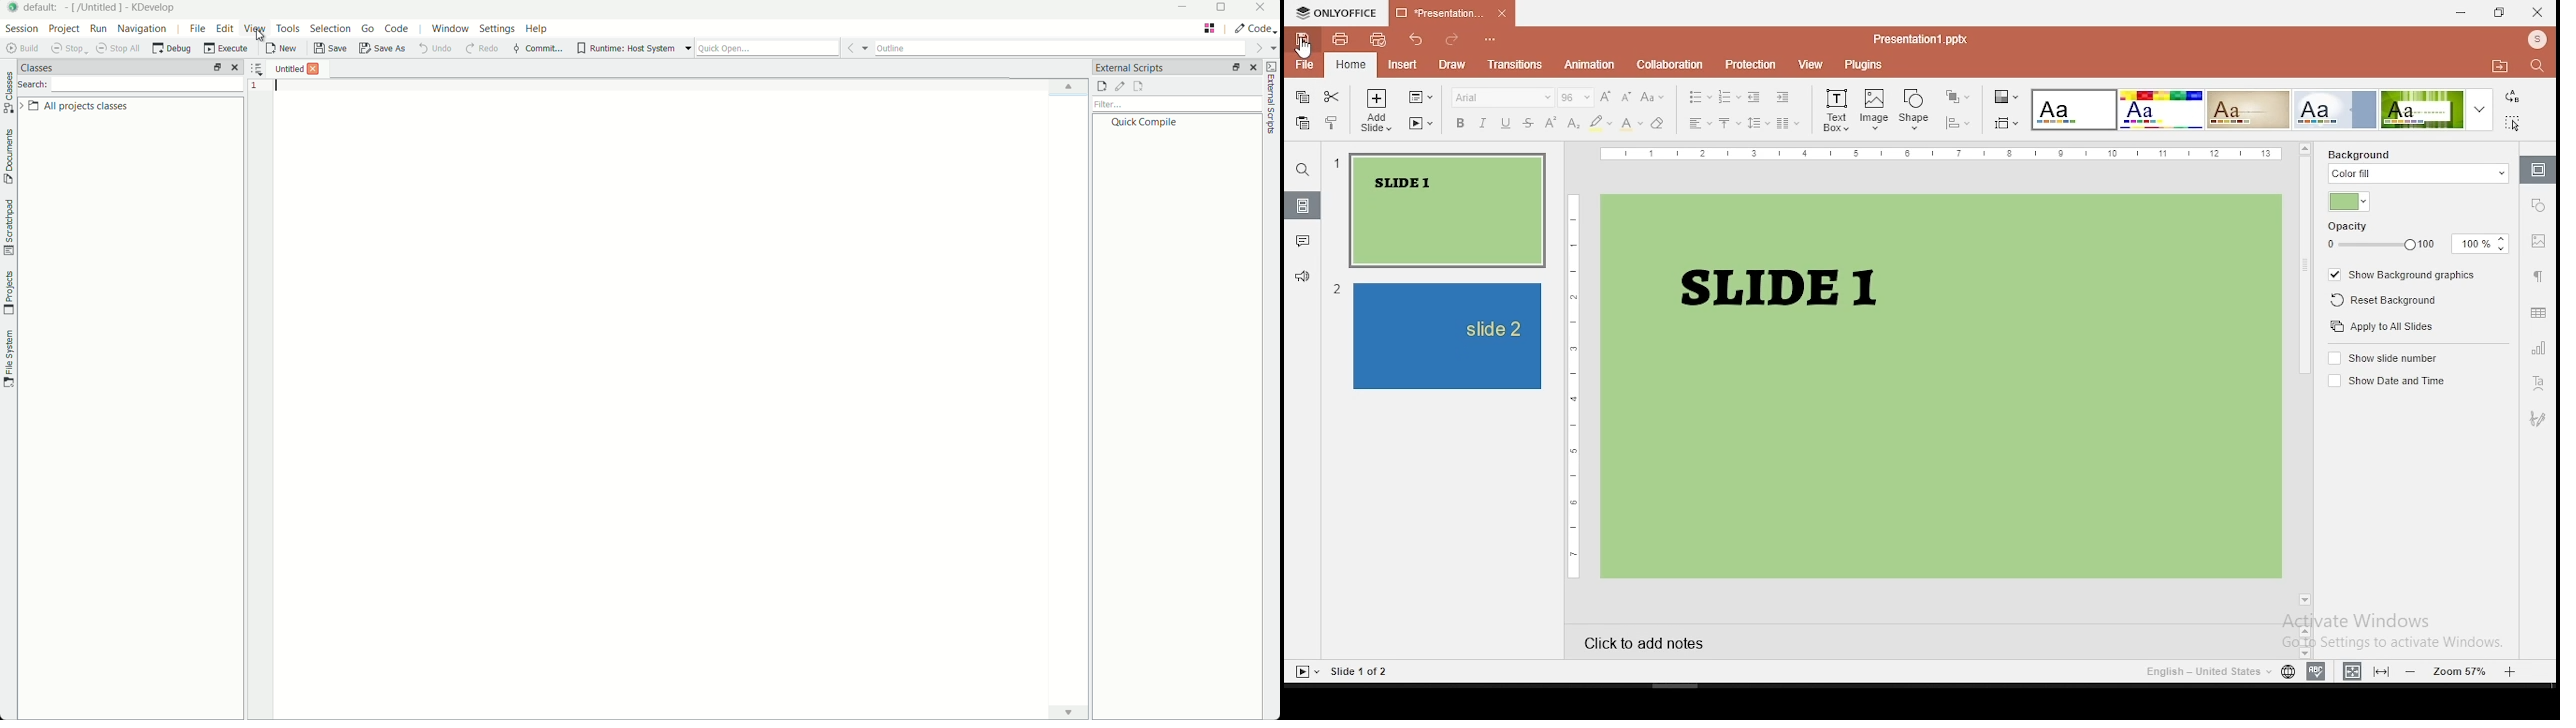  Describe the element at coordinates (1550, 121) in the screenshot. I see `superscript` at that location.